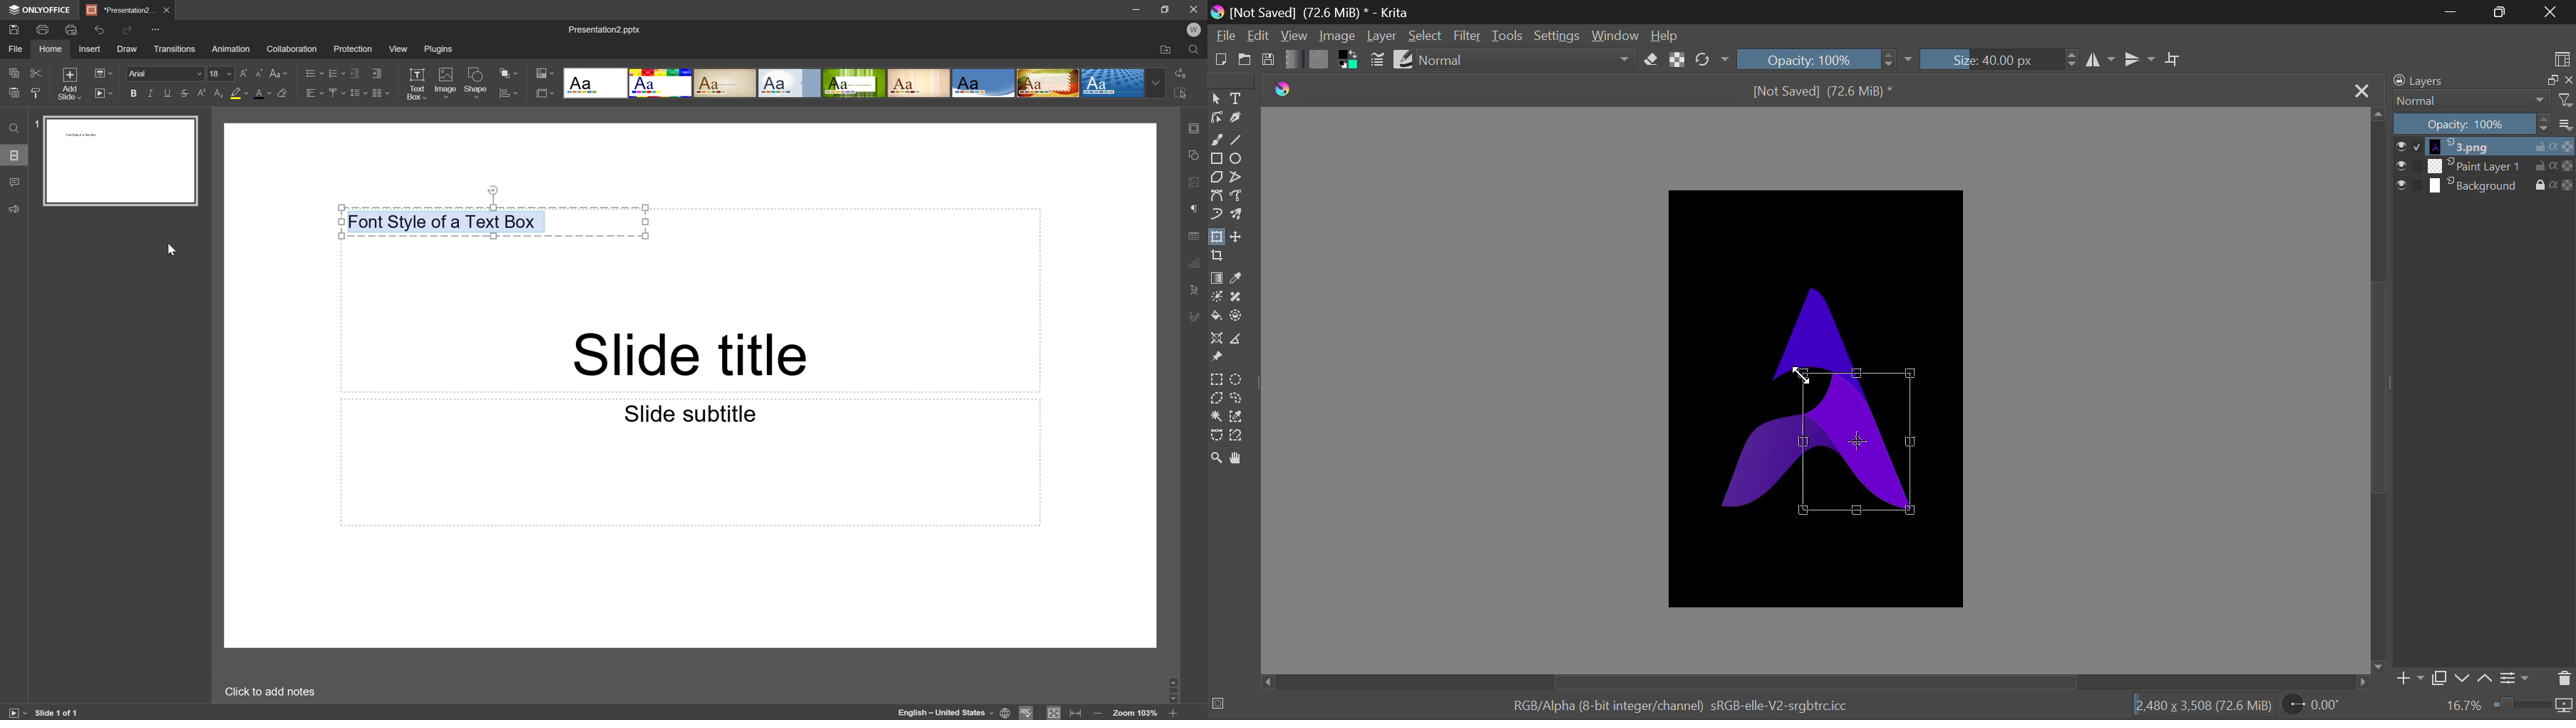  What do you see at coordinates (128, 47) in the screenshot?
I see `Draw` at bounding box center [128, 47].